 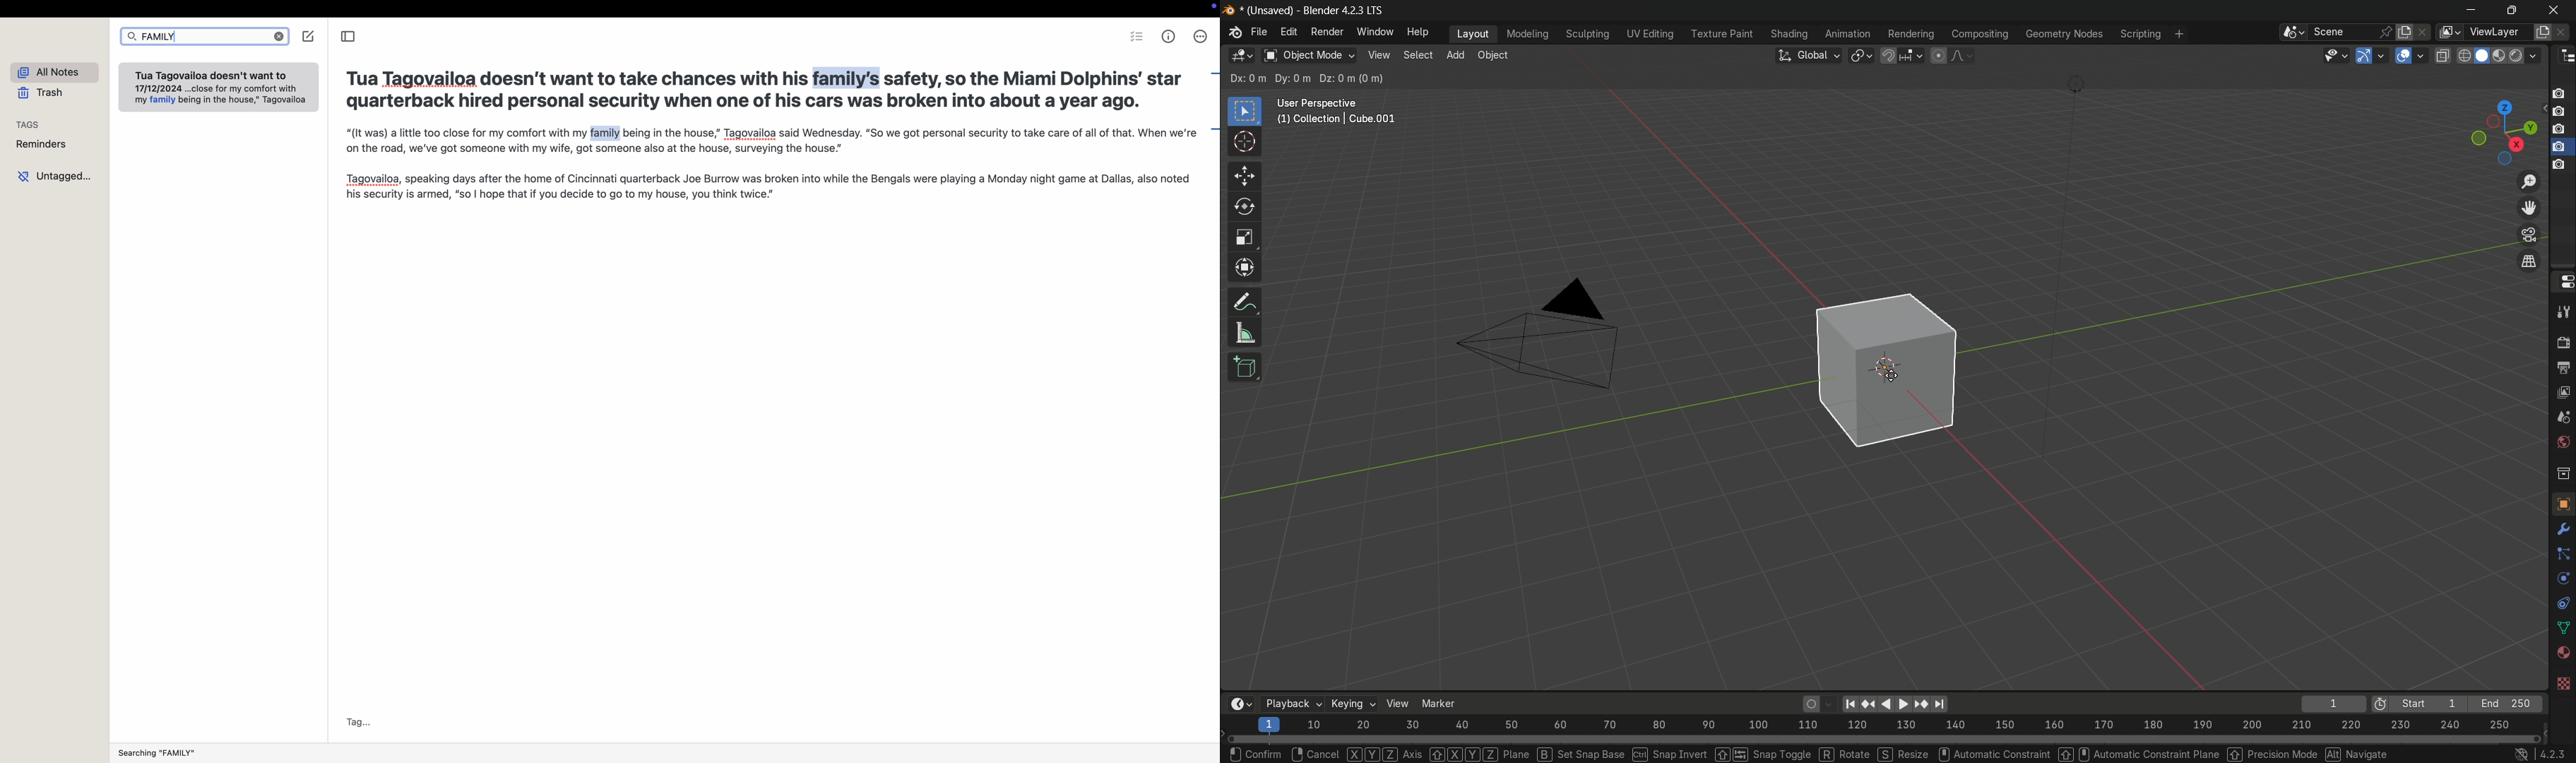 What do you see at coordinates (1420, 54) in the screenshot?
I see `select tab` at bounding box center [1420, 54].